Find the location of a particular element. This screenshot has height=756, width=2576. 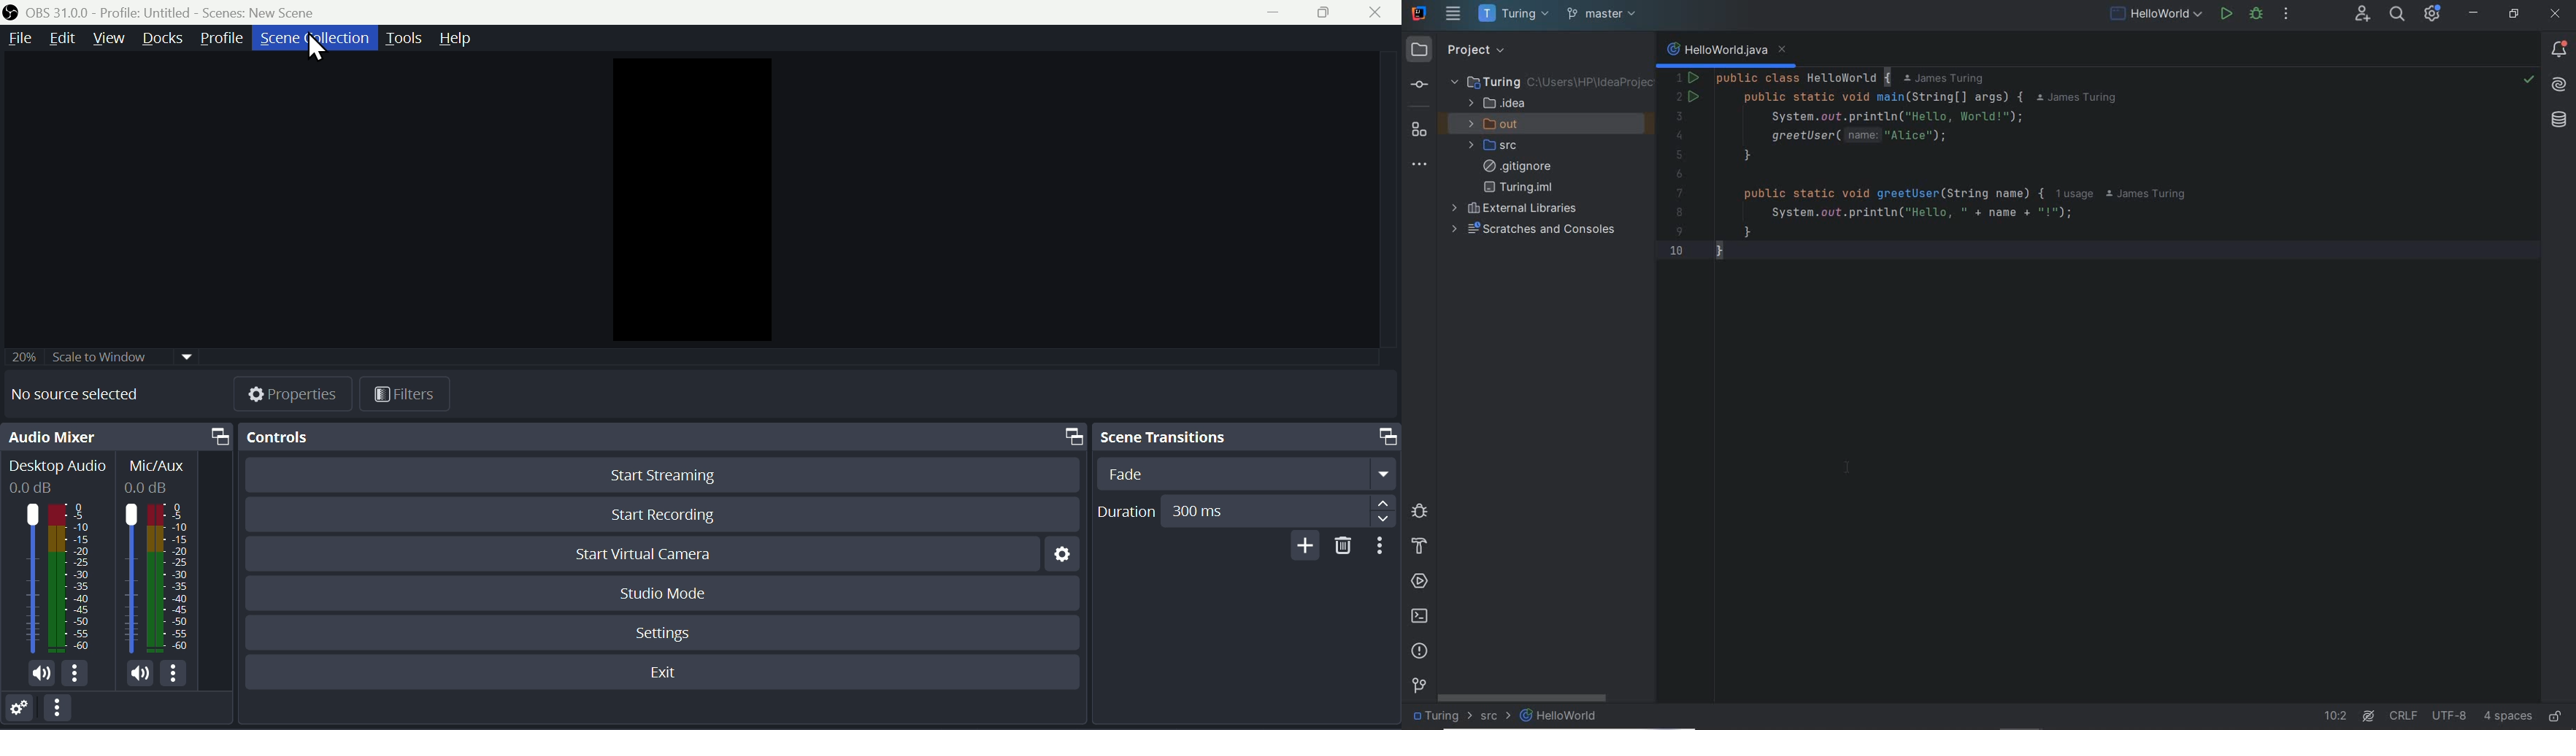

volume is located at coordinates (131, 672).